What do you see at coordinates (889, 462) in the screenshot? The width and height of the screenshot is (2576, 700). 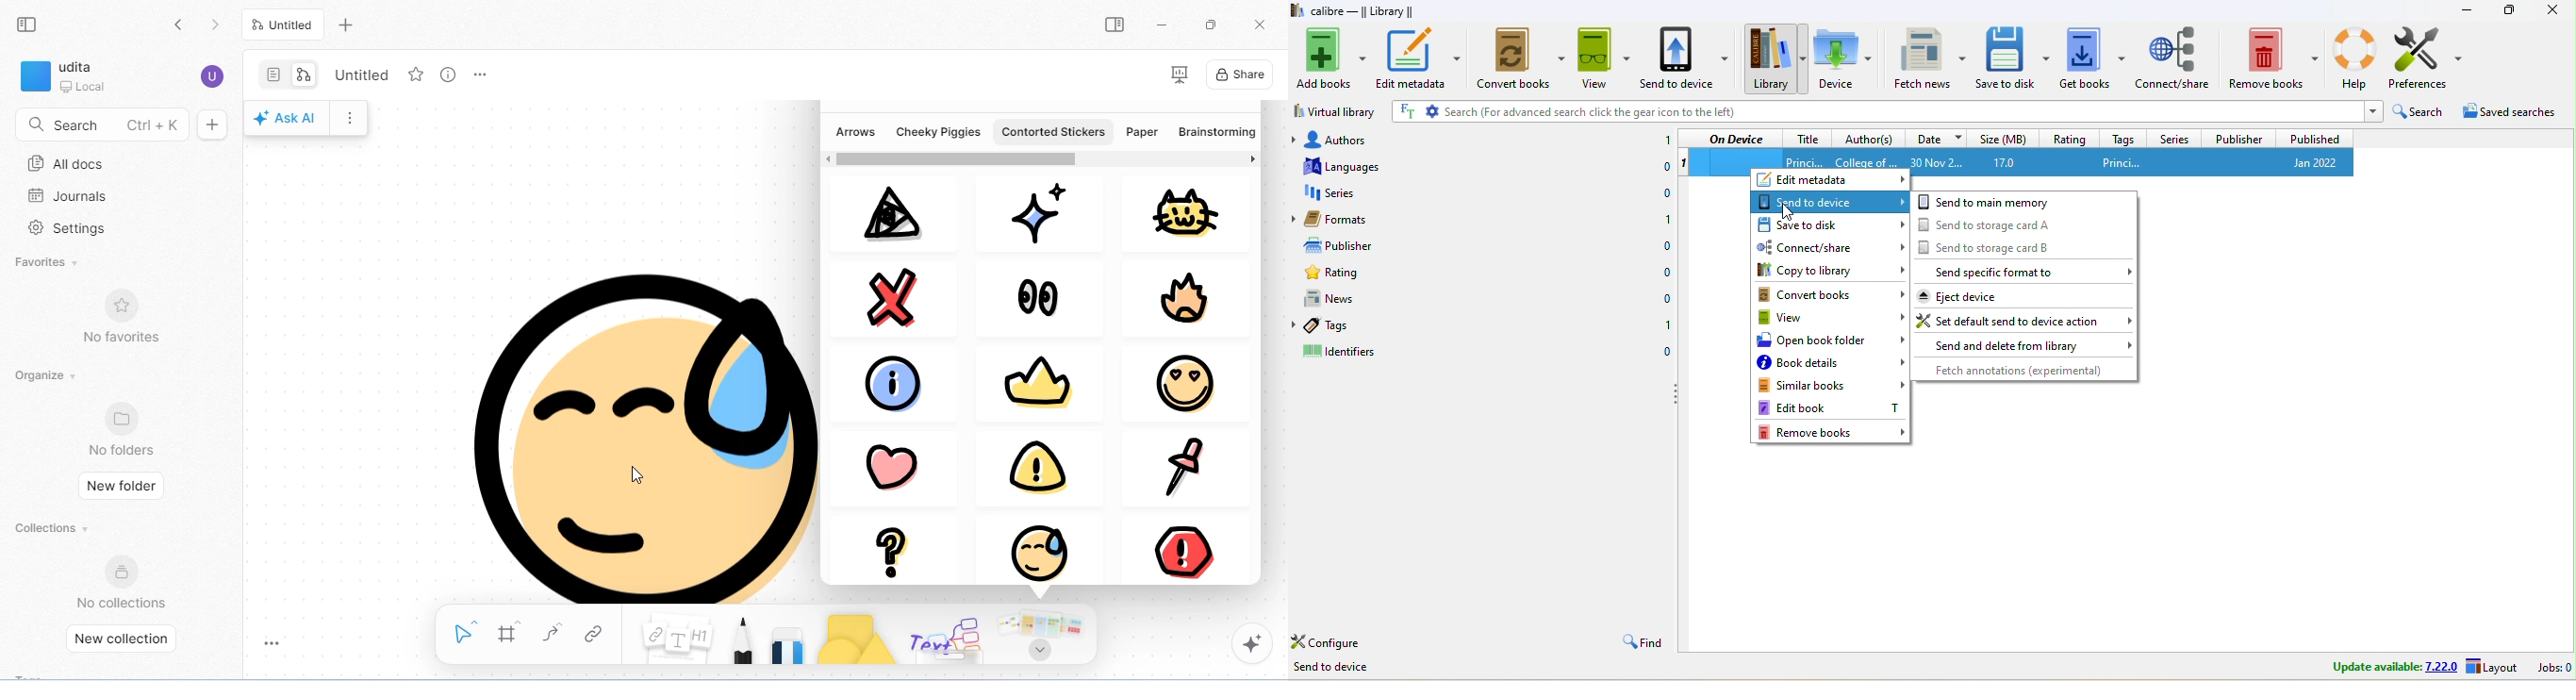 I see `love` at bounding box center [889, 462].